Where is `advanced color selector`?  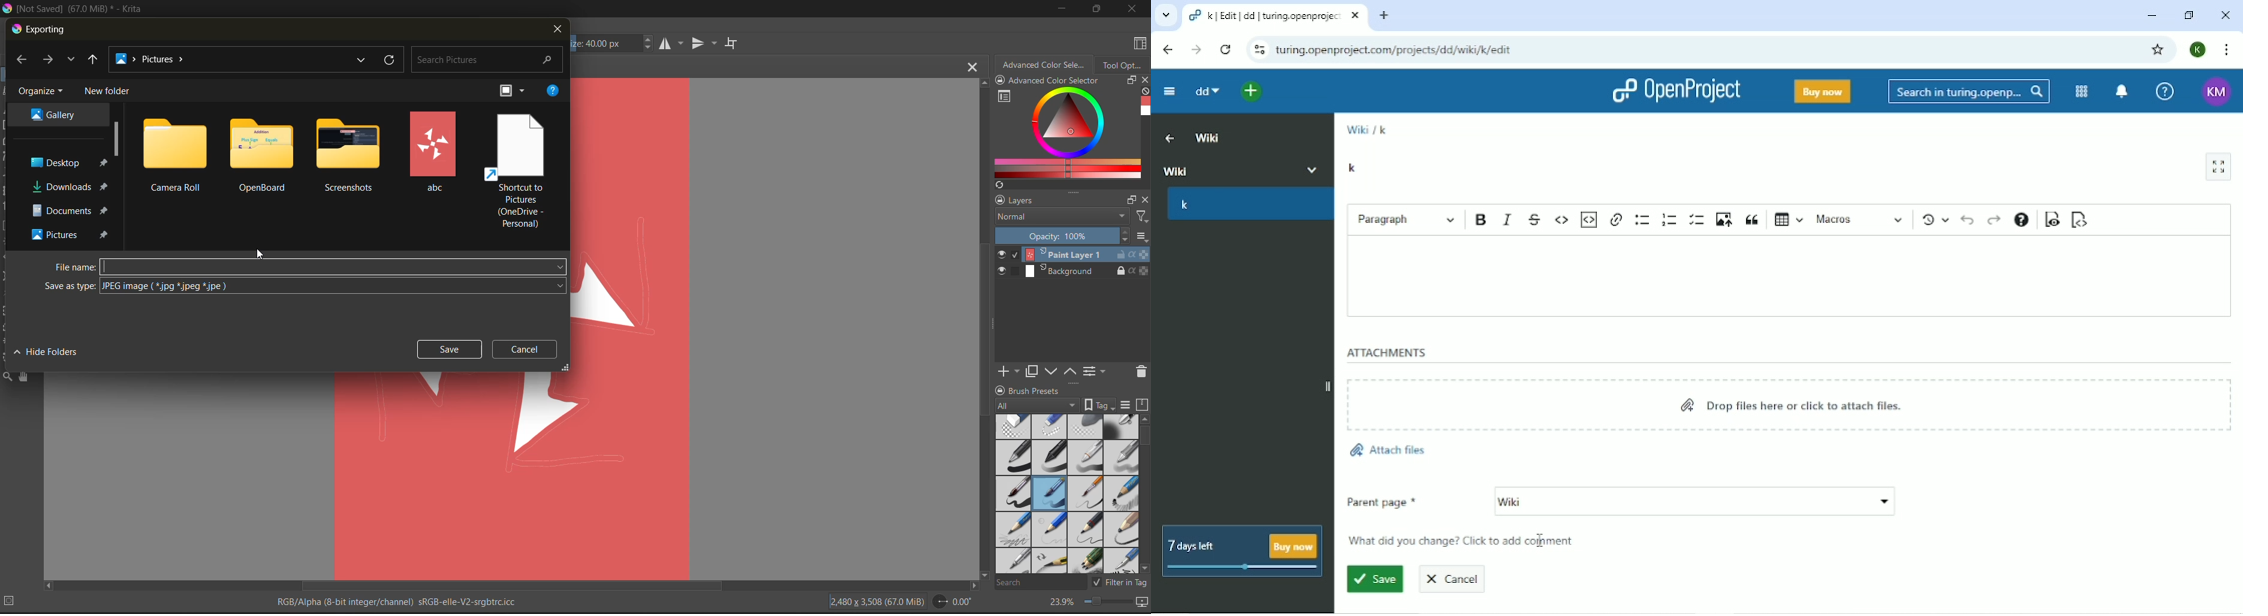
advanced color selector is located at coordinates (1046, 67).